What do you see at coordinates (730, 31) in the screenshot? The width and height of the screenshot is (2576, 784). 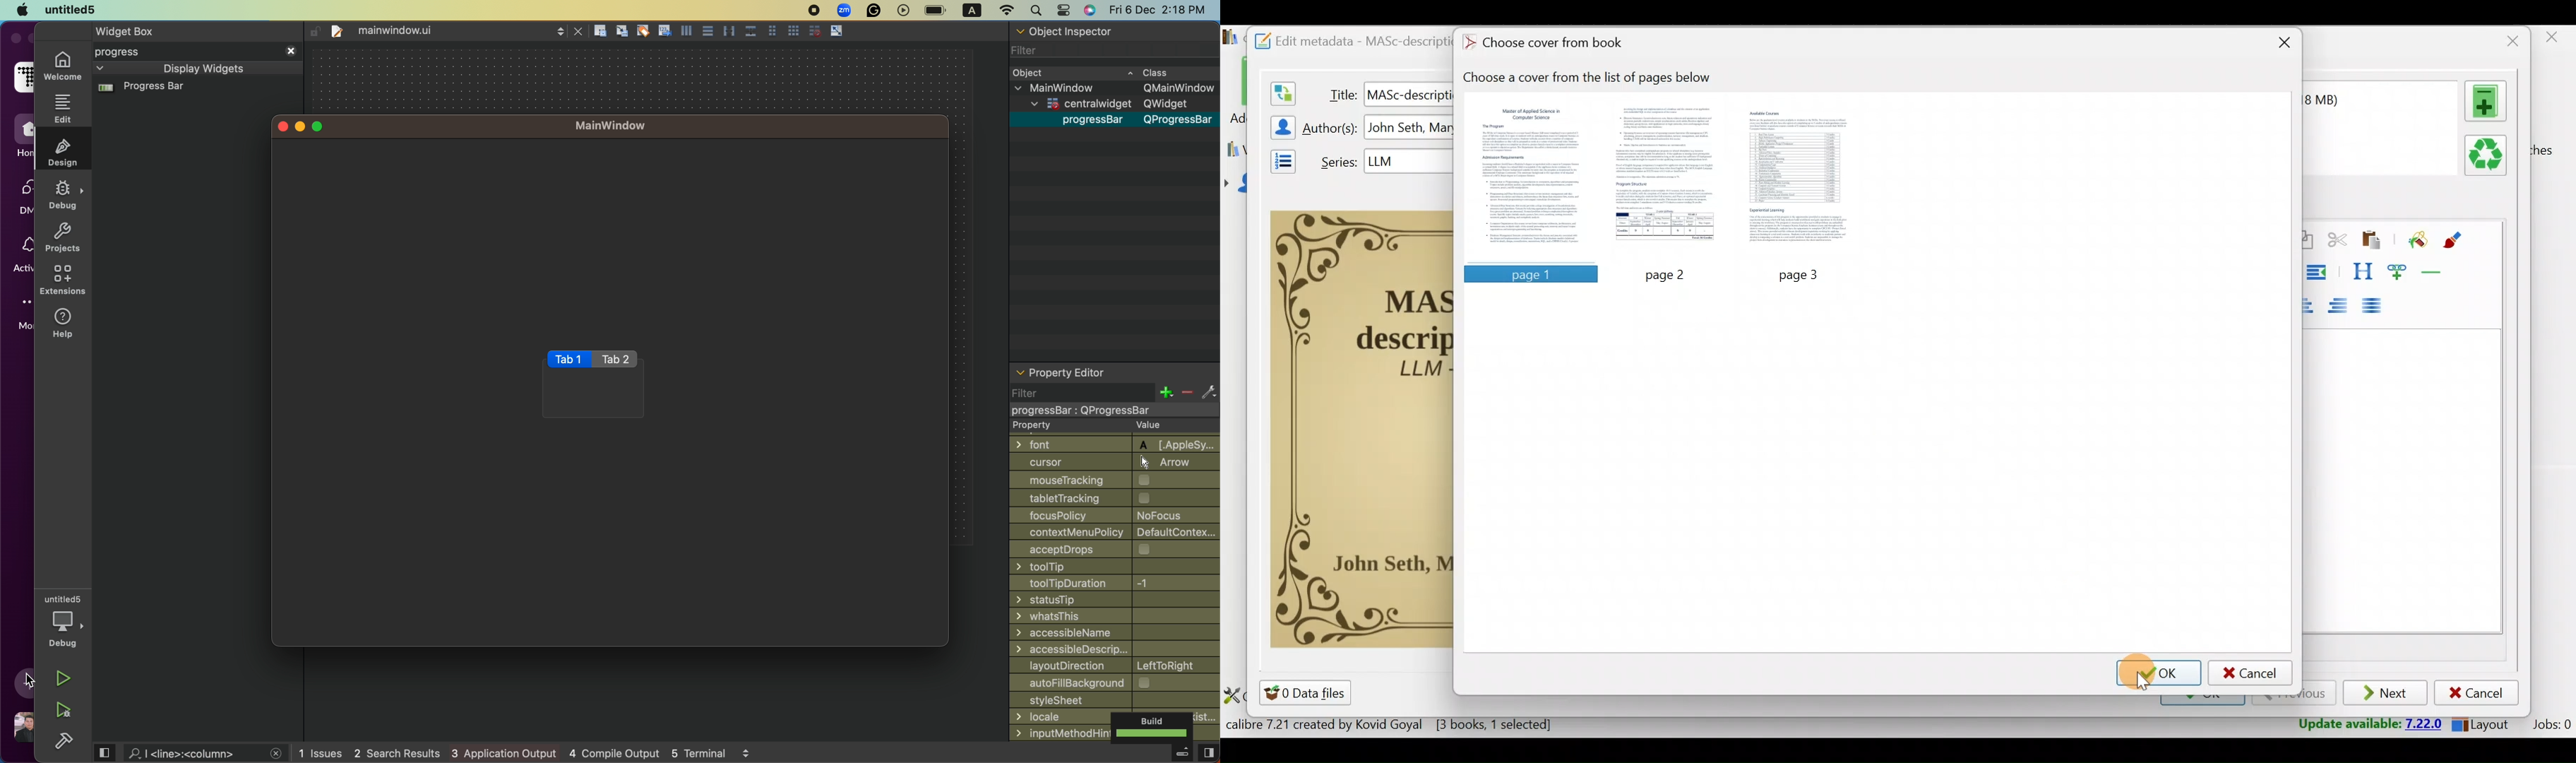 I see `distribute horizontally` at bounding box center [730, 31].